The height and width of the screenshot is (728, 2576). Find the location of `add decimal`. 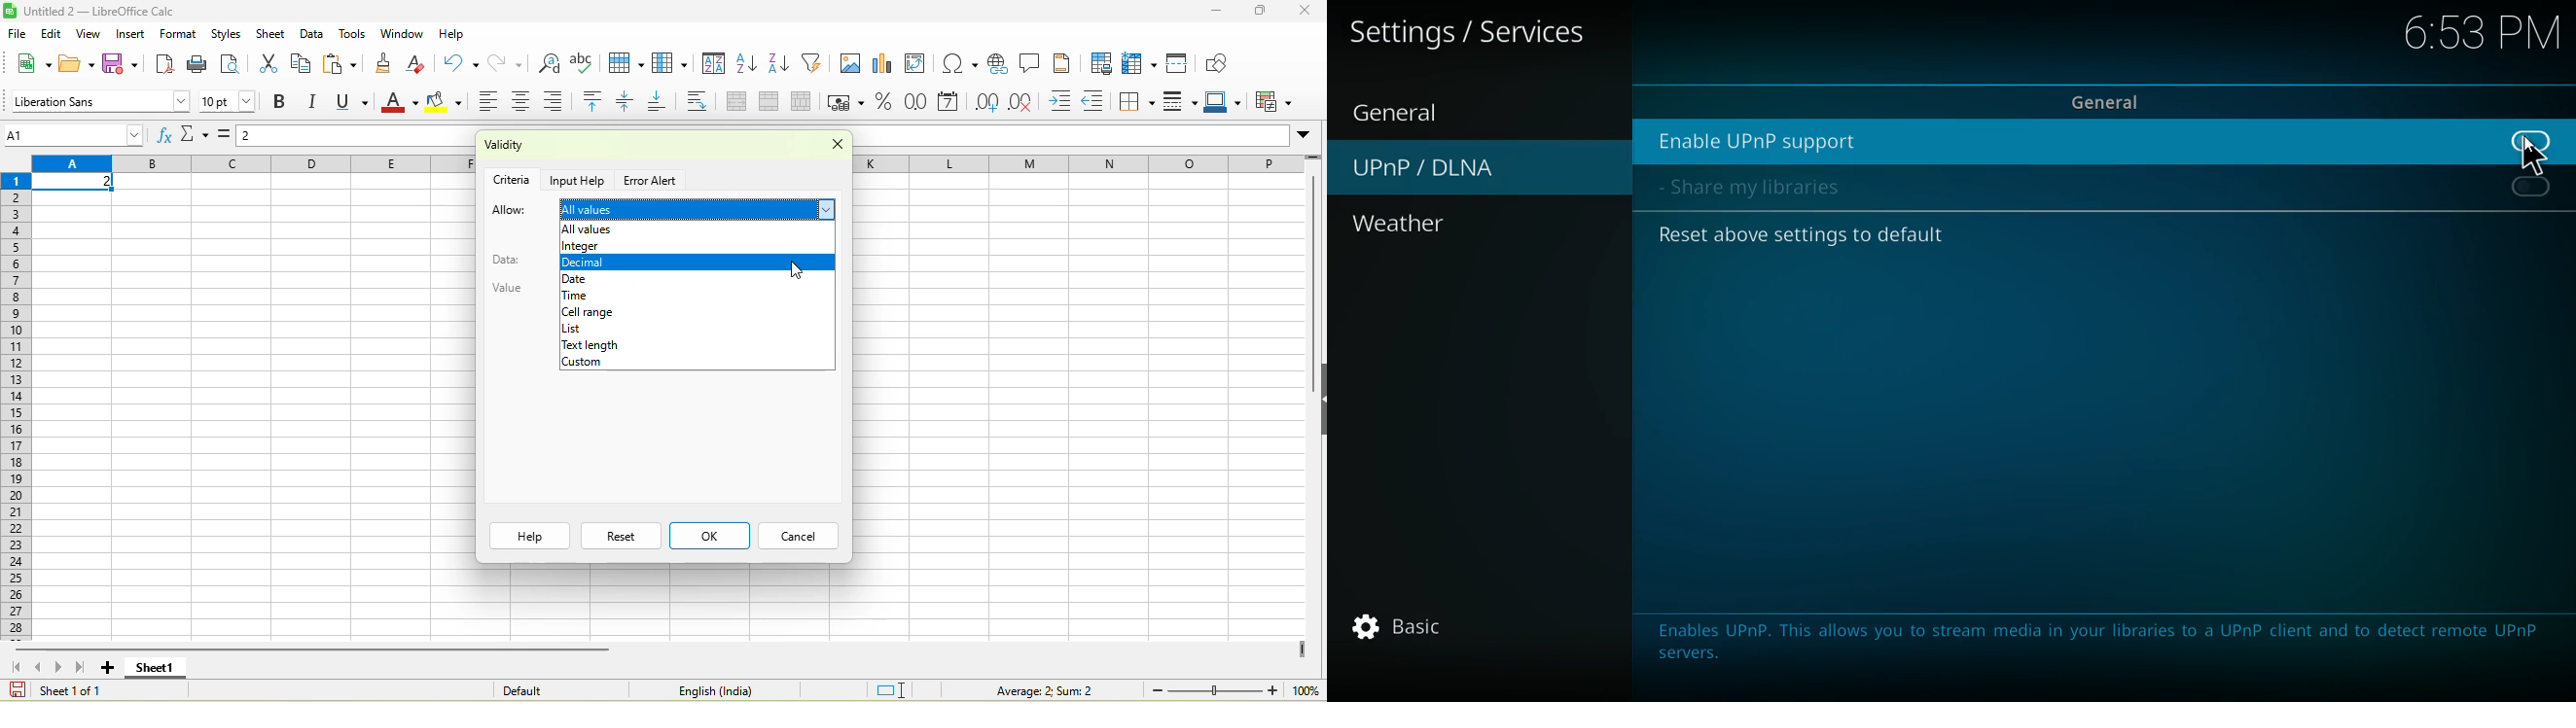

add decimal is located at coordinates (987, 102).